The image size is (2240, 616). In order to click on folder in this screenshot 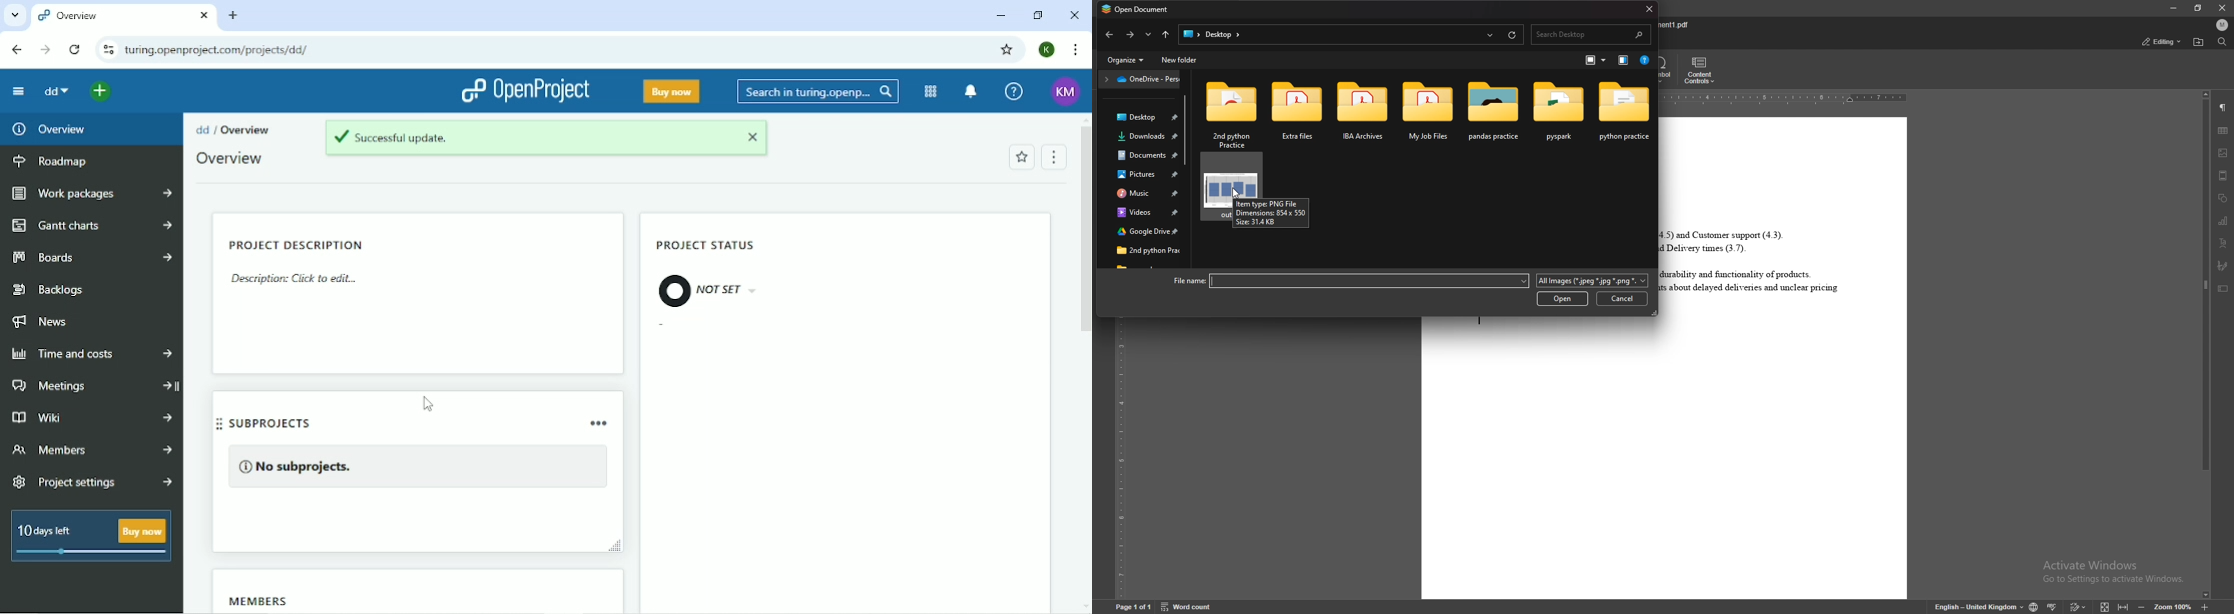, I will do `click(1423, 113)`.